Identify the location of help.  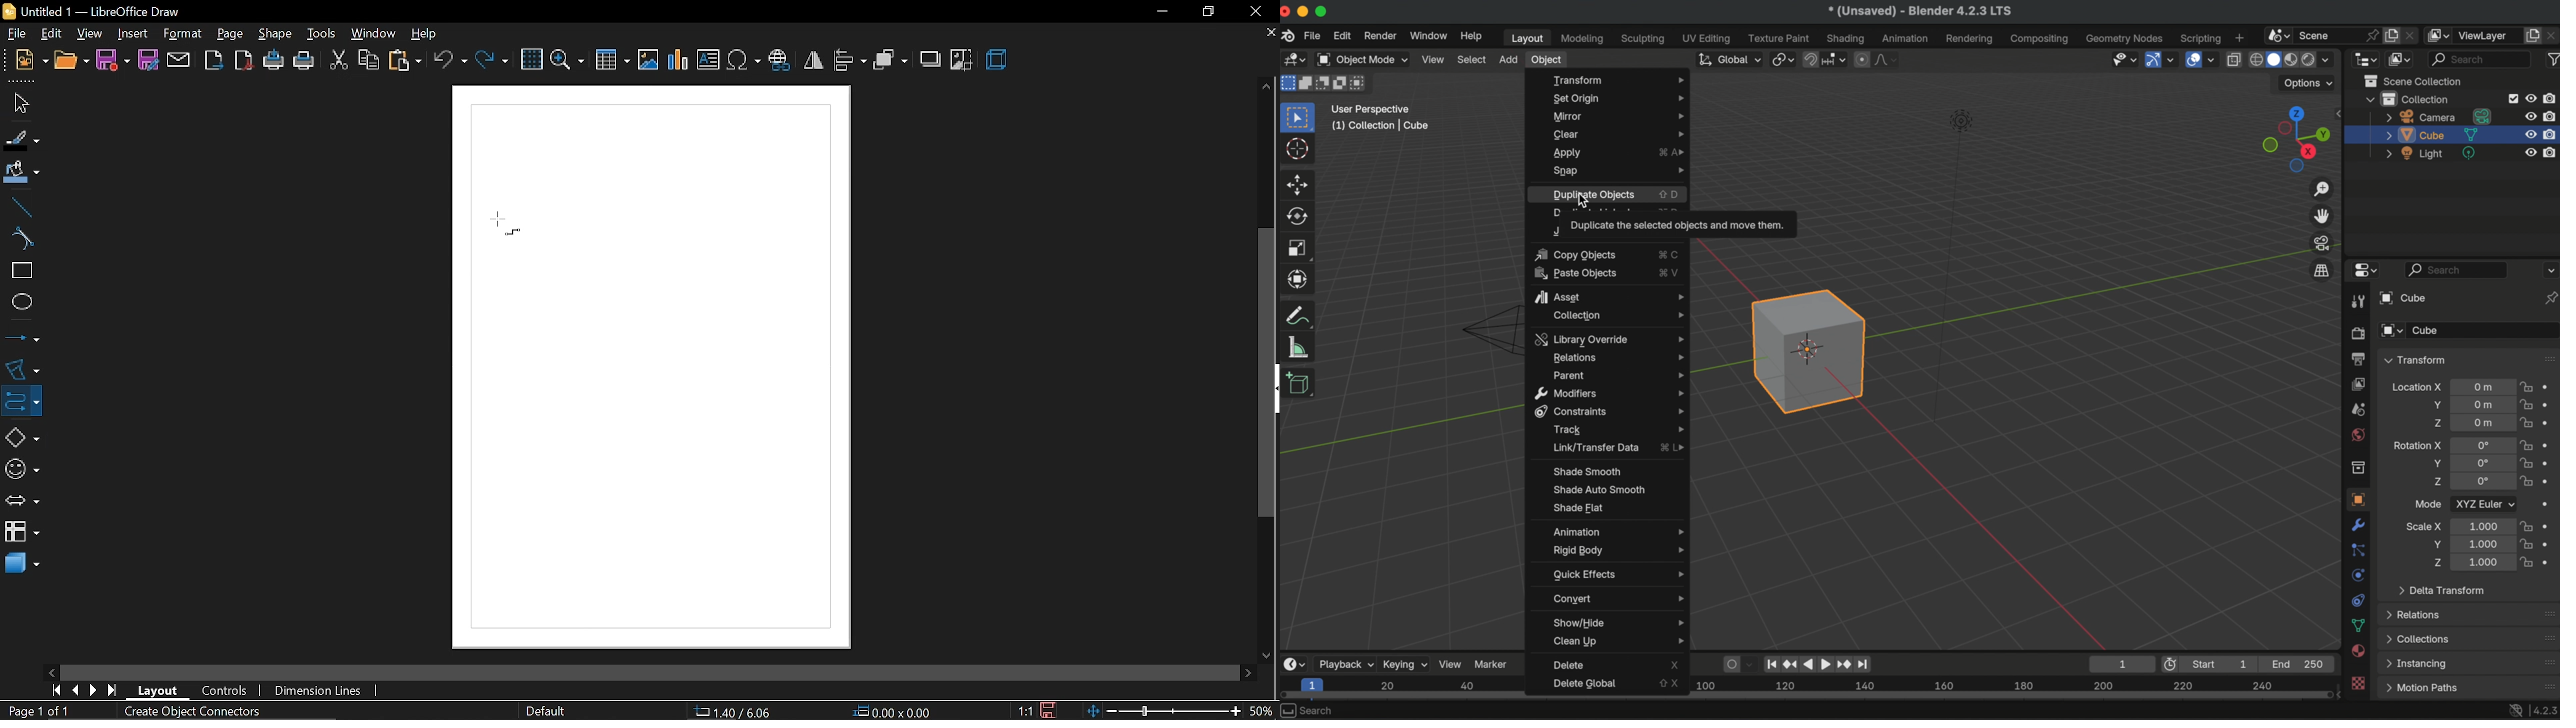
(424, 33).